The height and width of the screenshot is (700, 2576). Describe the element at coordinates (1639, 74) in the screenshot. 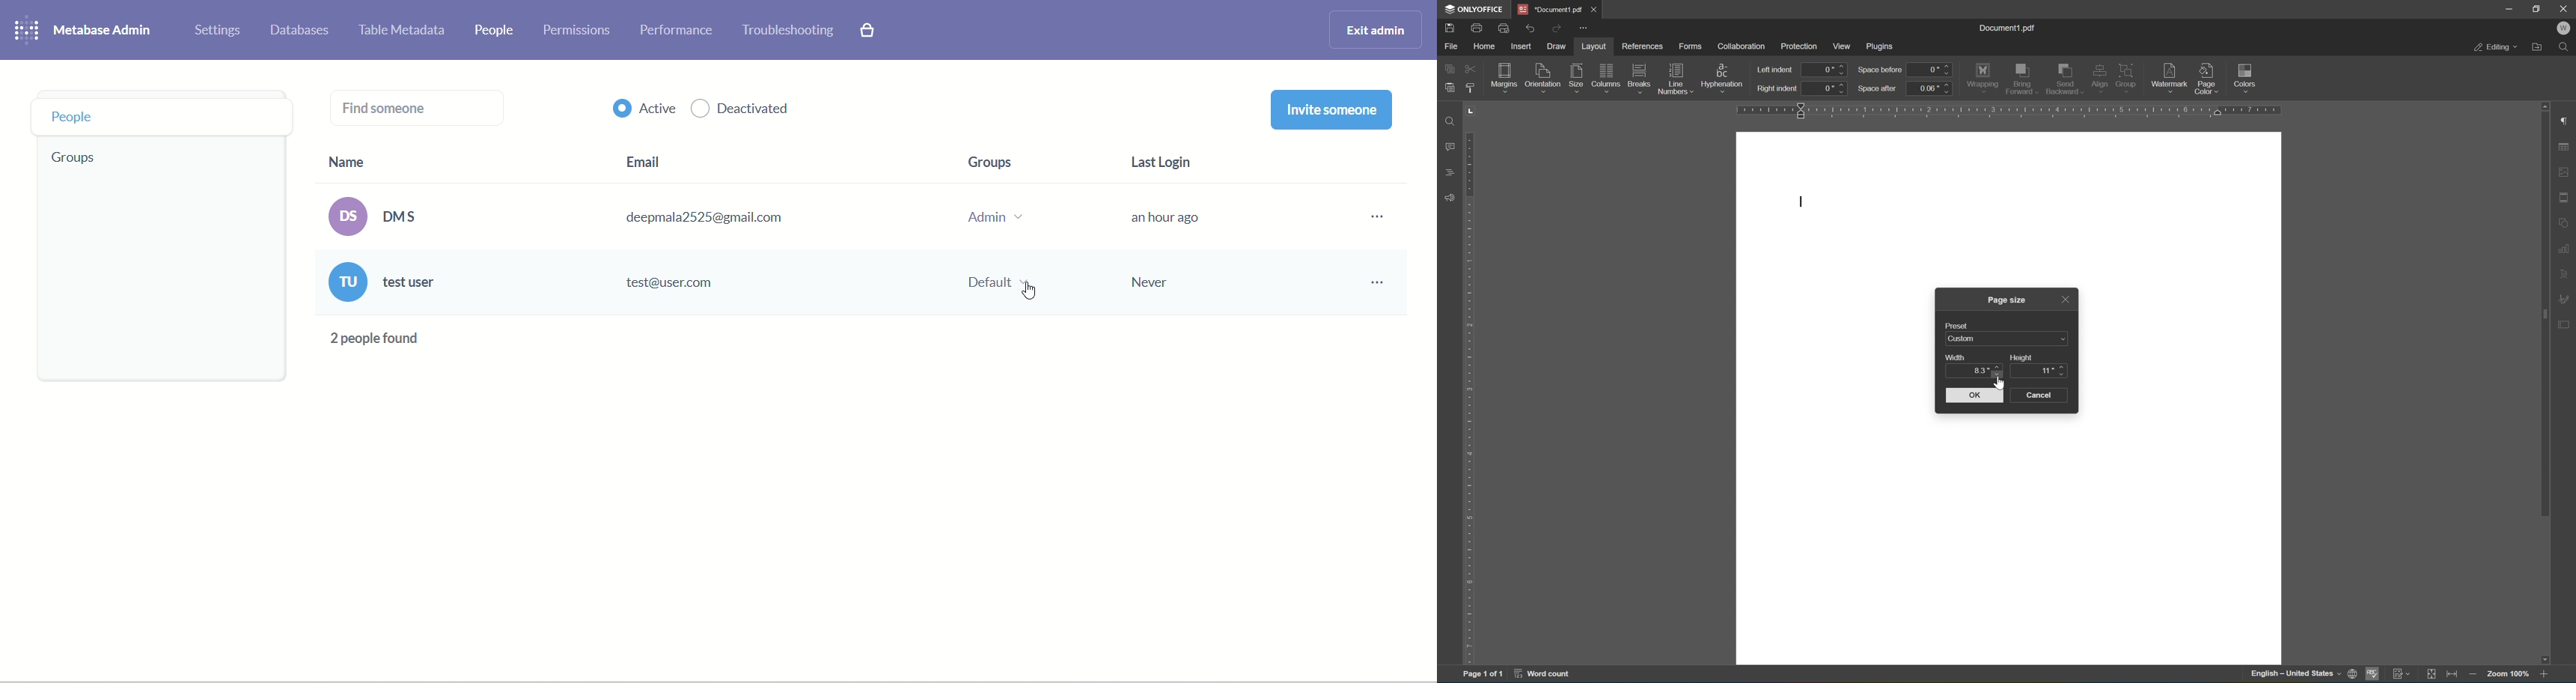

I see `breaks` at that location.